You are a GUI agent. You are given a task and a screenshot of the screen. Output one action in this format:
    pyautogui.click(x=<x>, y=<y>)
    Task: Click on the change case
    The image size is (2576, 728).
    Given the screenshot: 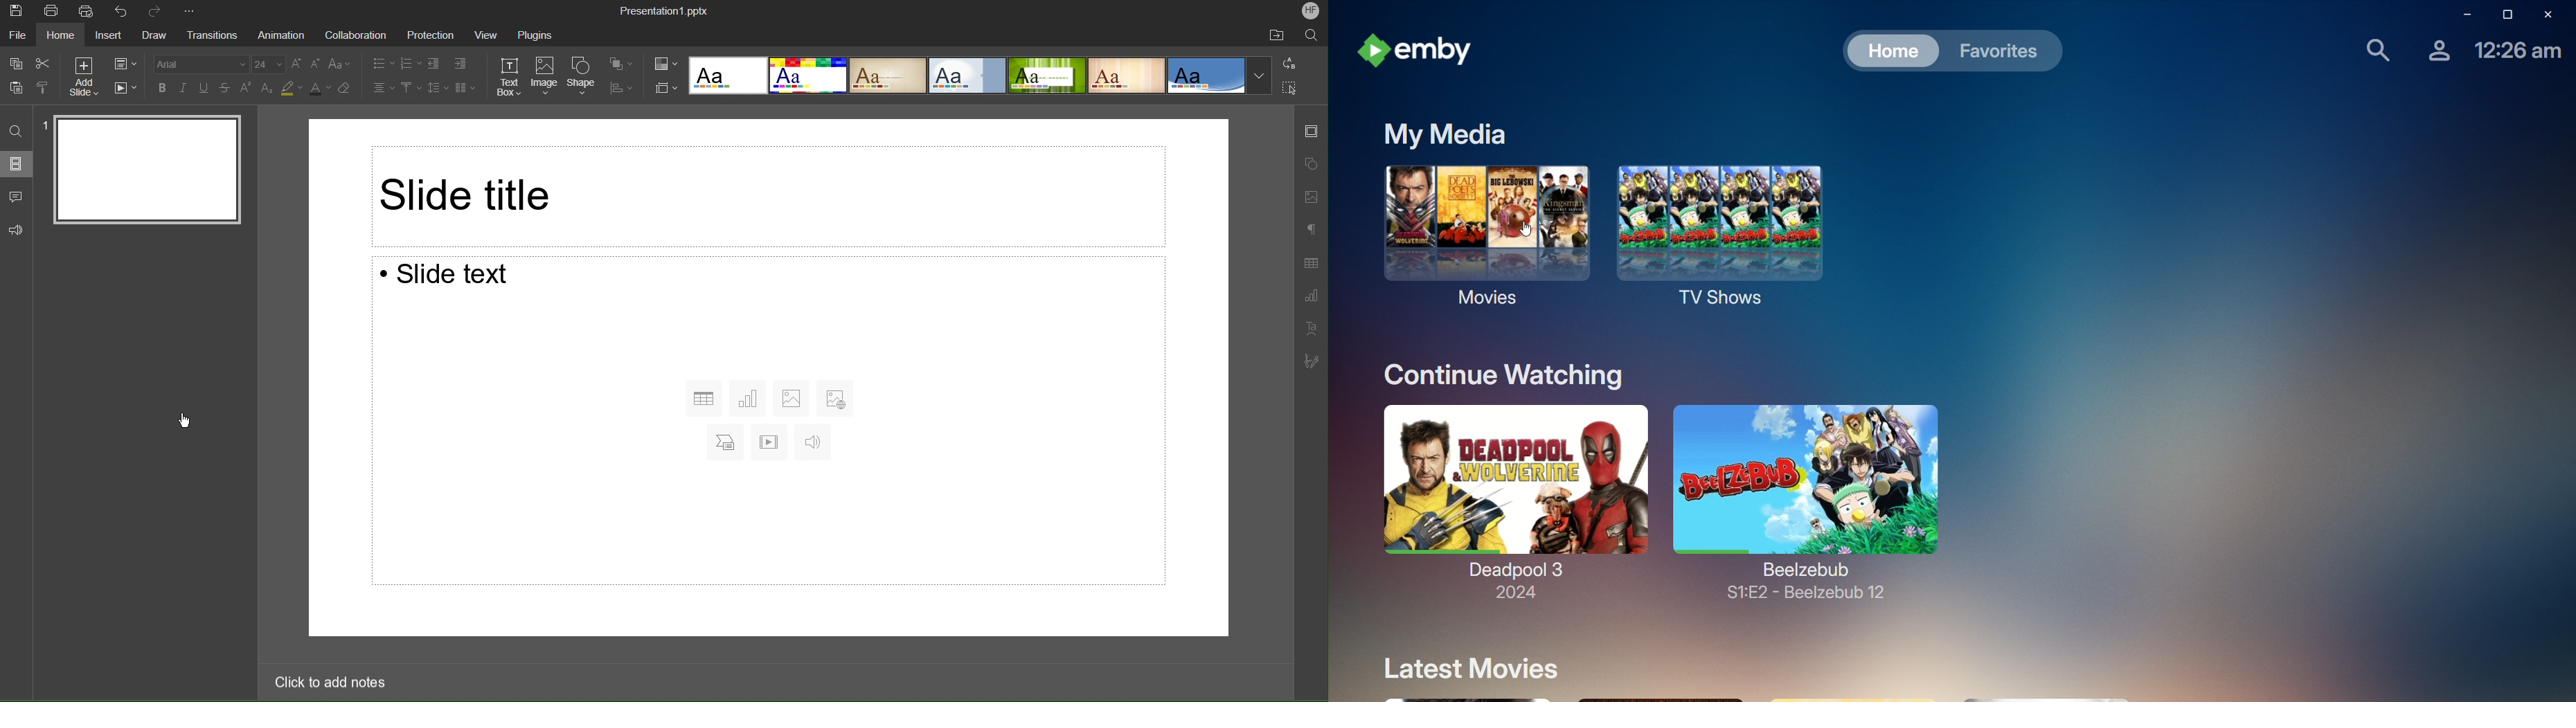 What is the action you would take?
    pyautogui.click(x=341, y=64)
    